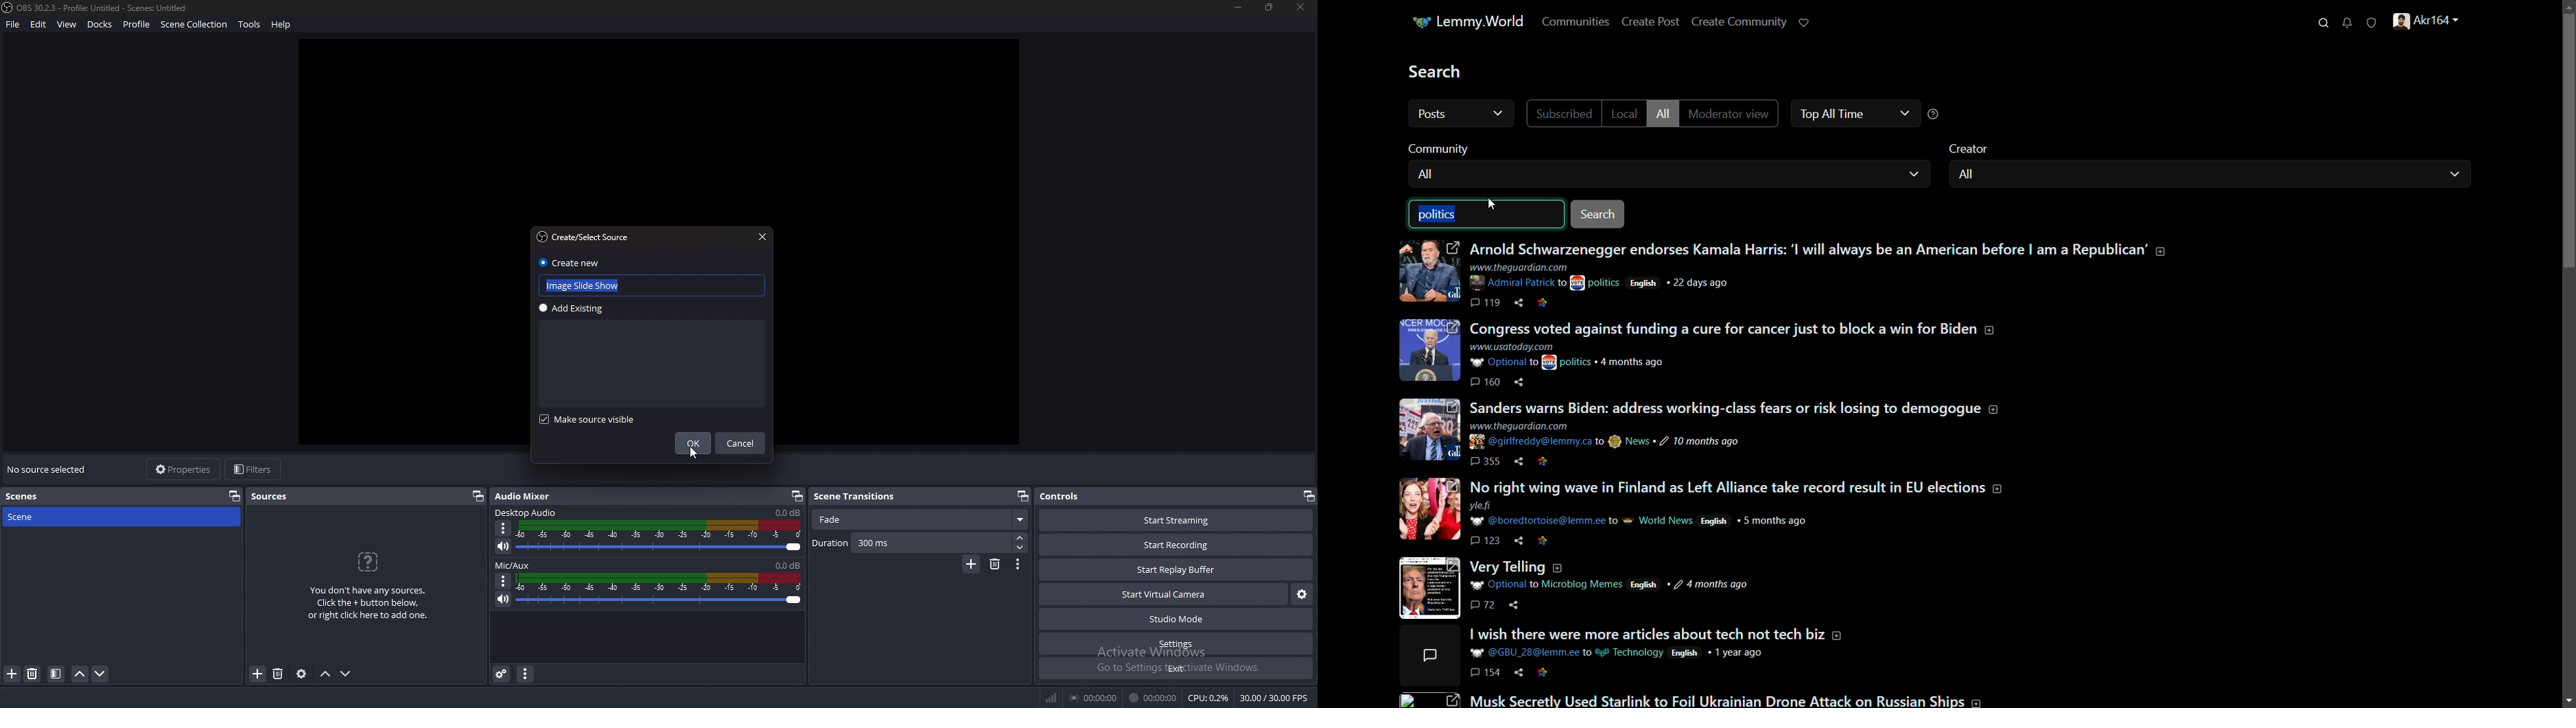  What do you see at coordinates (1741, 21) in the screenshot?
I see `Create Community` at bounding box center [1741, 21].